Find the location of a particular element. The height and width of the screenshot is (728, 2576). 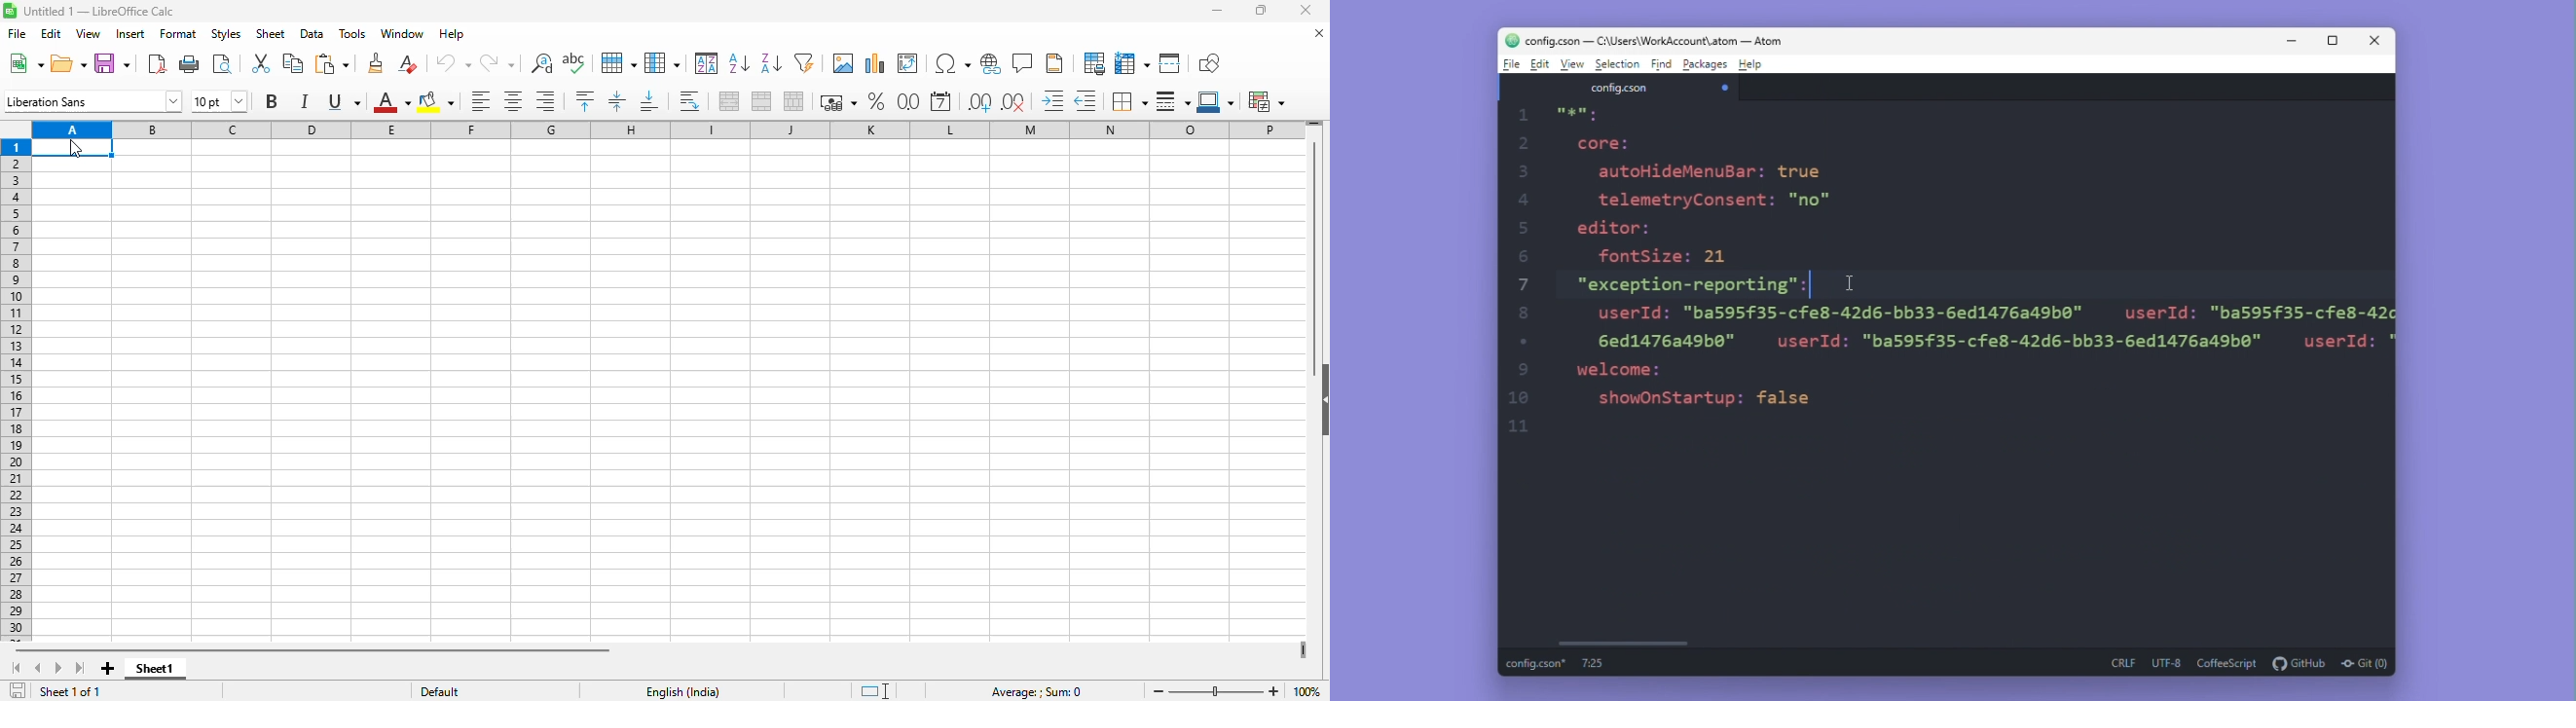

sort descending is located at coordinates (770, 64).